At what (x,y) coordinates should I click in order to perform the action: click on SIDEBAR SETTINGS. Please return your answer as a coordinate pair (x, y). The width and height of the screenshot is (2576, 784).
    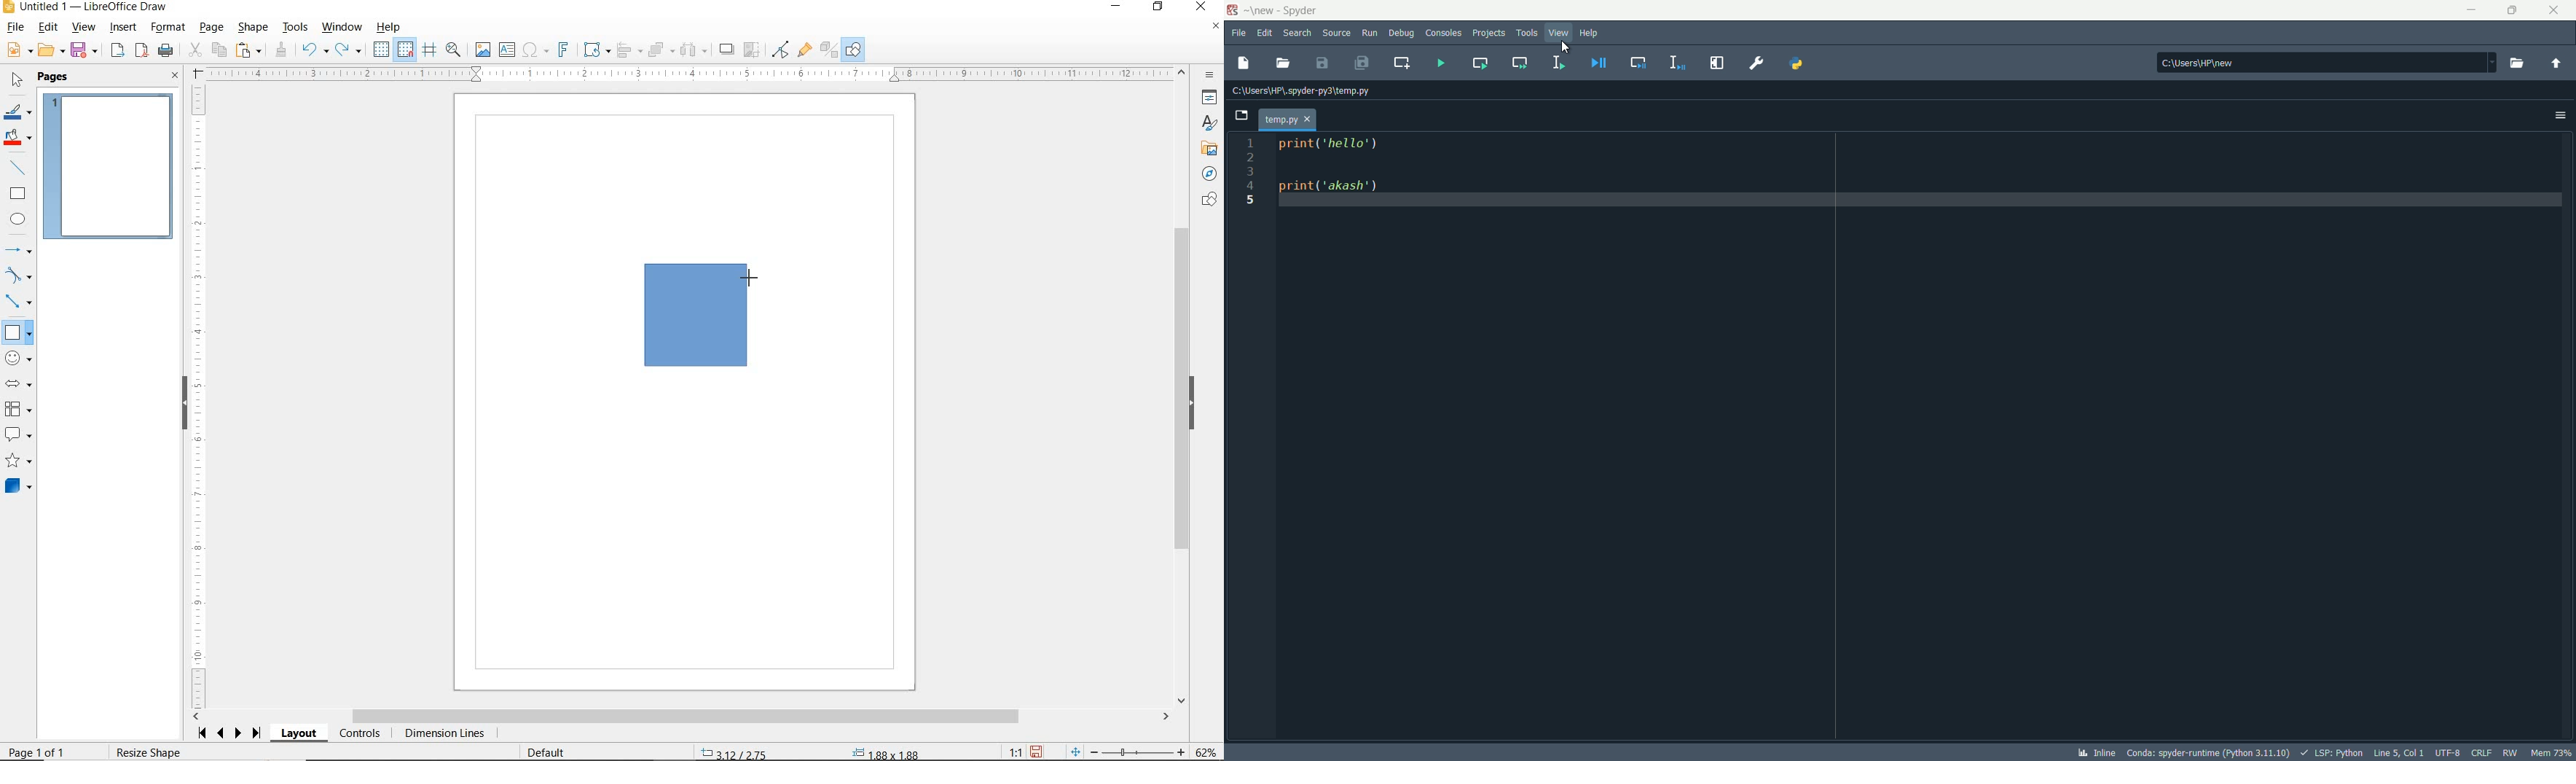
    Looking at the image, I should click on (1211, 76).